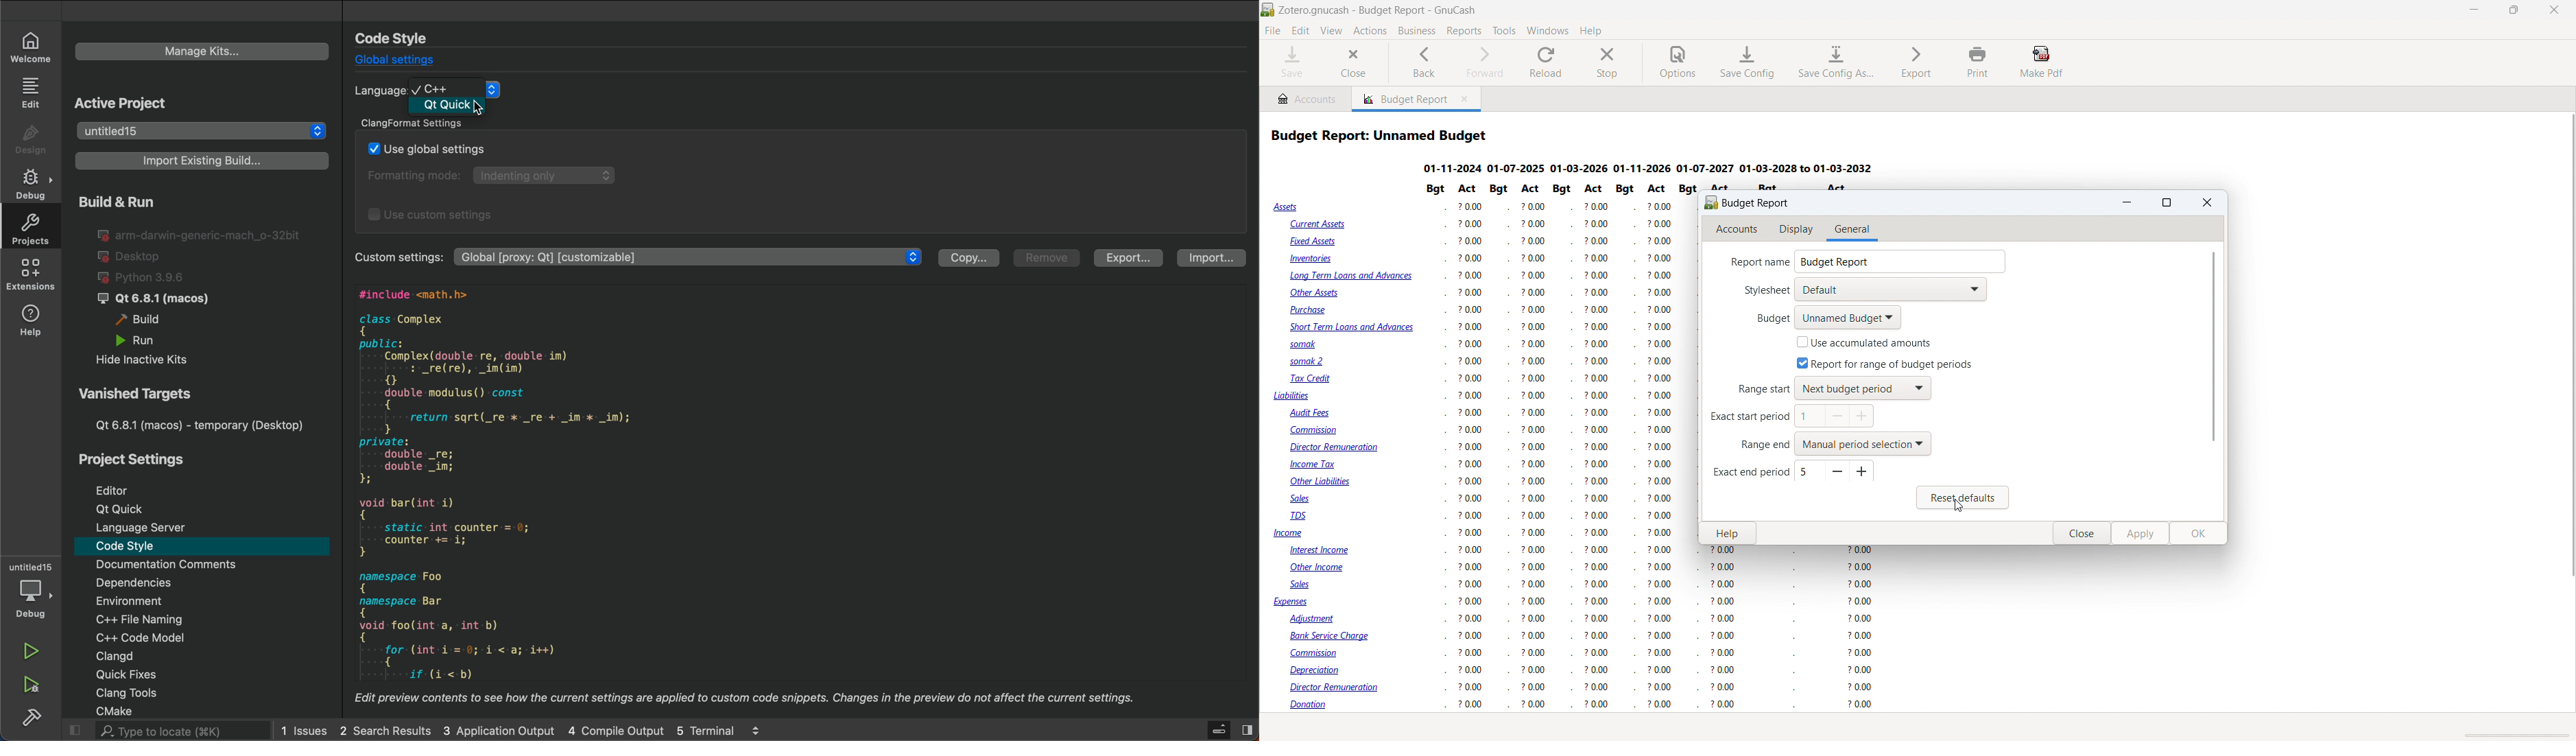  I want to click on maximize, so click(2513, 10).